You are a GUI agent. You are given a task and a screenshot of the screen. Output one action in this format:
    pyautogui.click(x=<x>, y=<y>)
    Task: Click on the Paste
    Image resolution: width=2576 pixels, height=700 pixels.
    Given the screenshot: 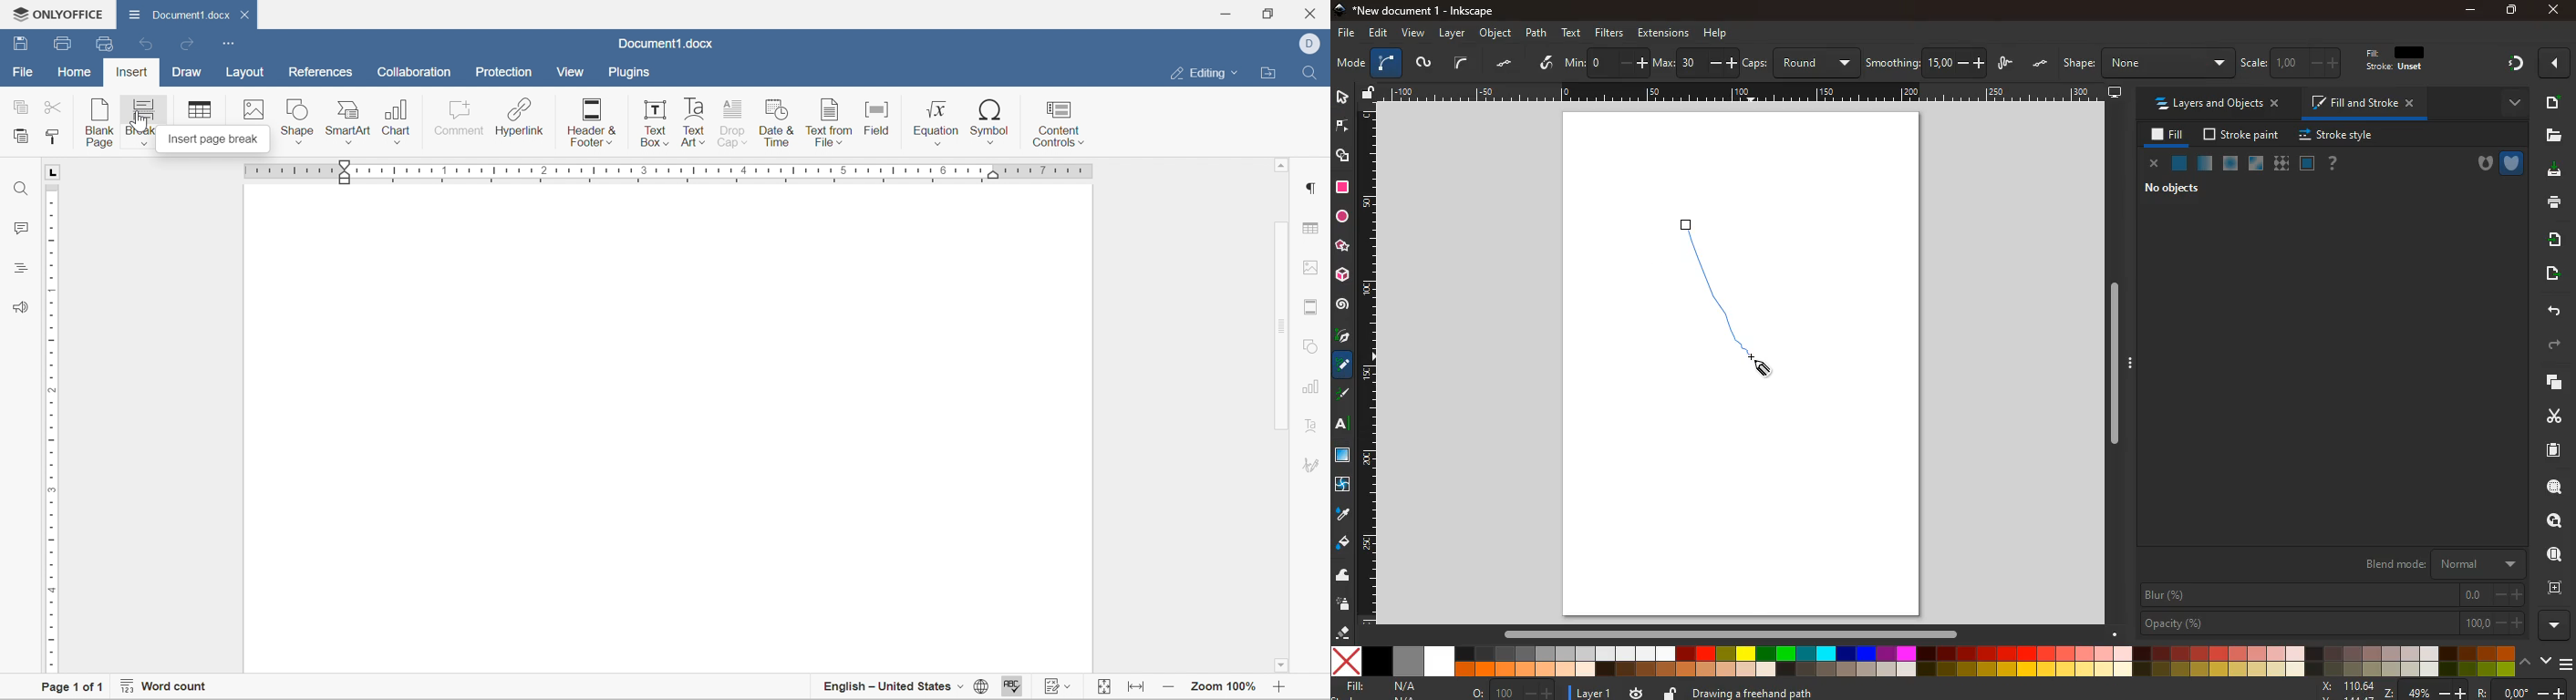 What is the action you would take?
    pyautogui.click(x=22, y=138)
    